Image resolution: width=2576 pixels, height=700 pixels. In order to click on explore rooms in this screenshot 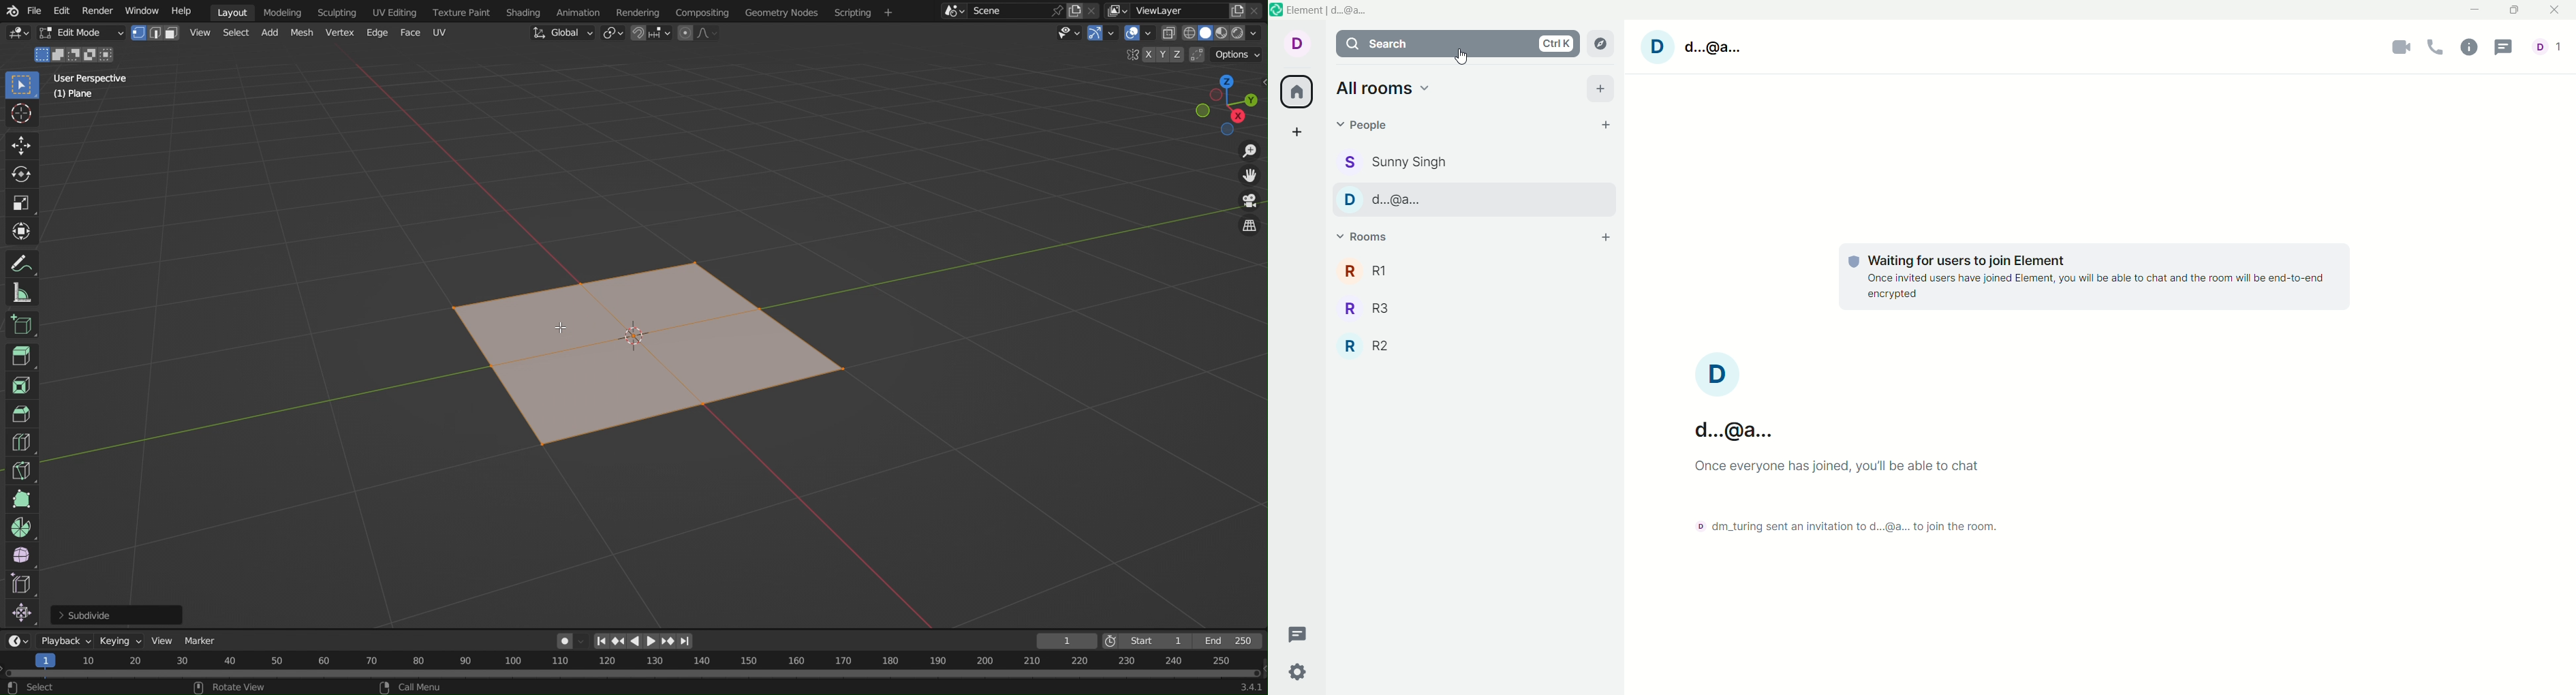, I will do `click(1598, 45)`.